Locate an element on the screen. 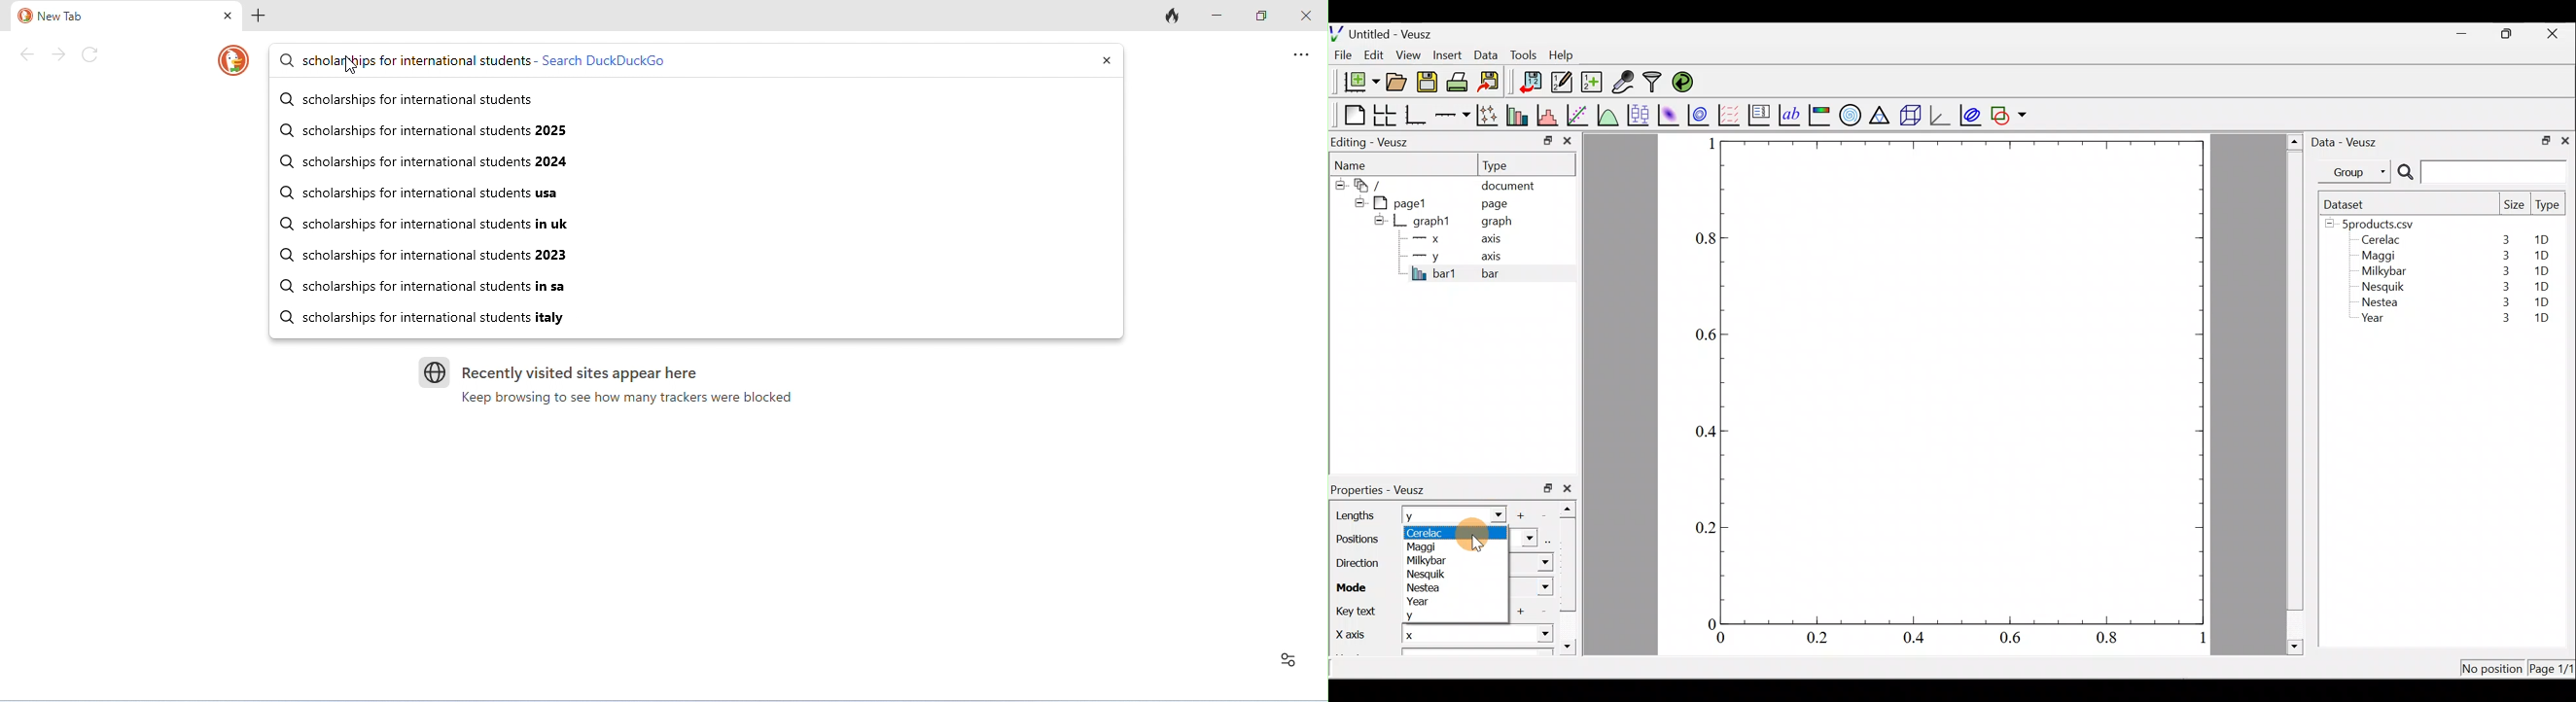  Positions is located at coordinates (1356, 541).